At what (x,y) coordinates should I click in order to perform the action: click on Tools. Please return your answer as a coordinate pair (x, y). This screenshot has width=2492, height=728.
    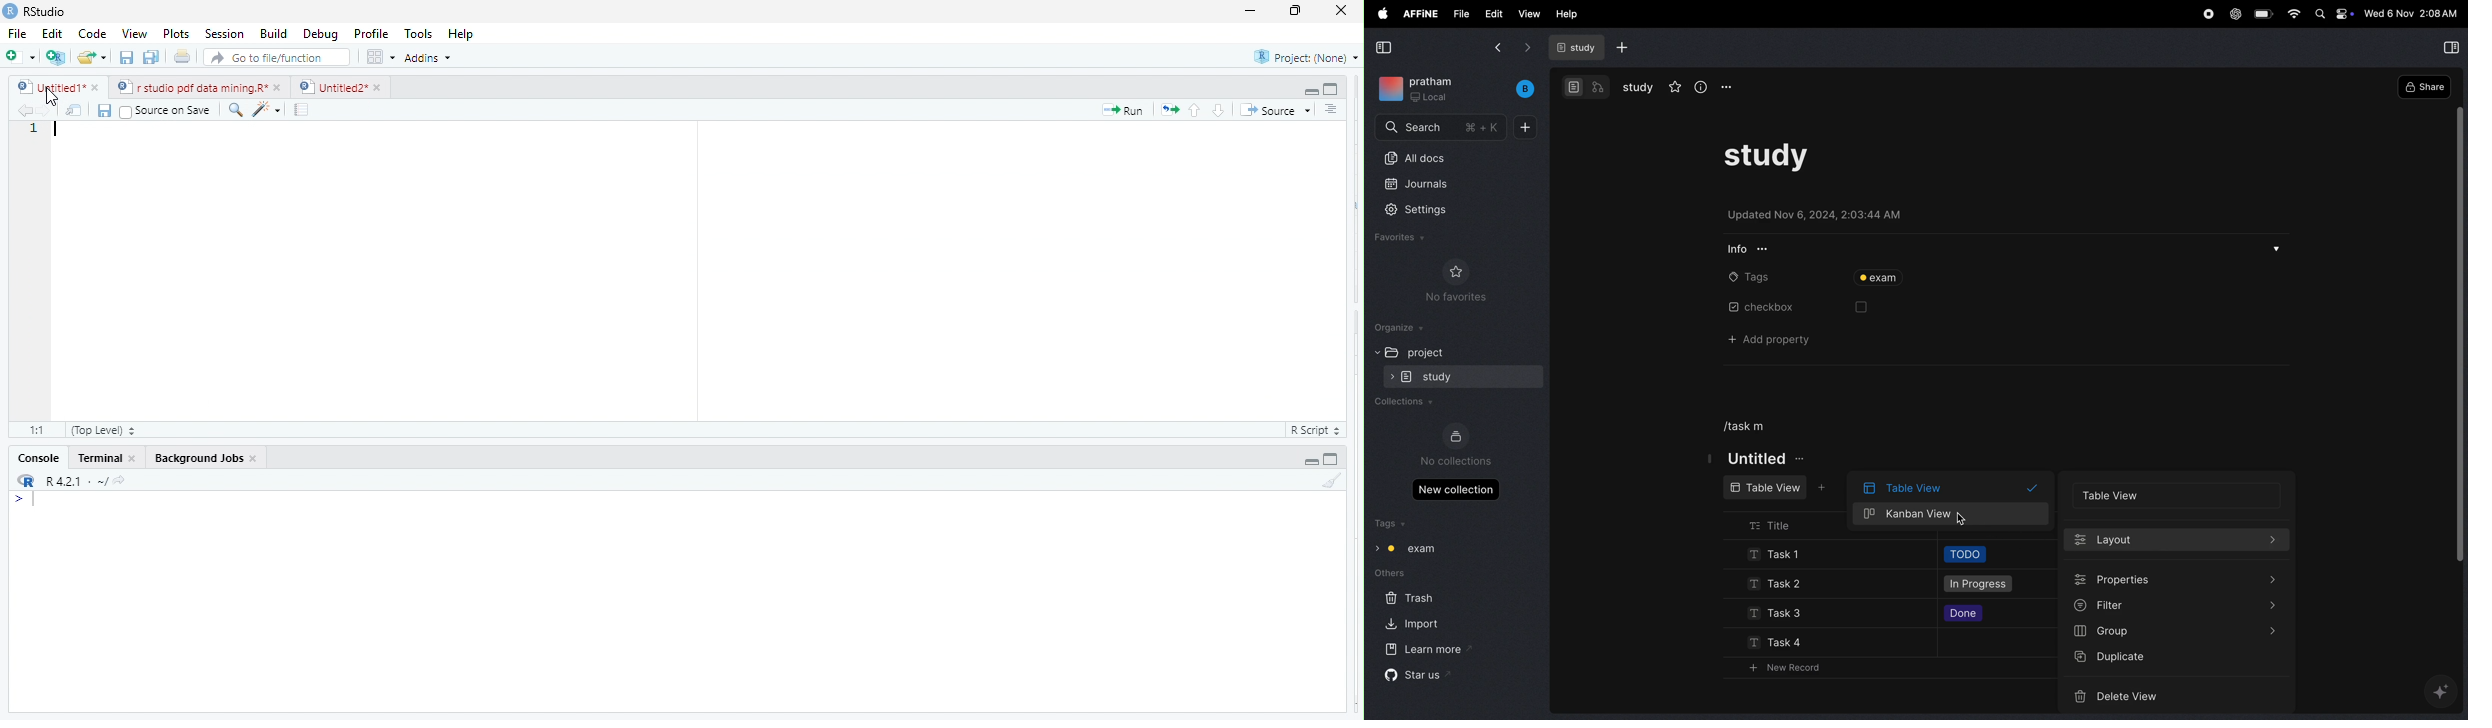
    Looking at the image, I should click on (420, 33).